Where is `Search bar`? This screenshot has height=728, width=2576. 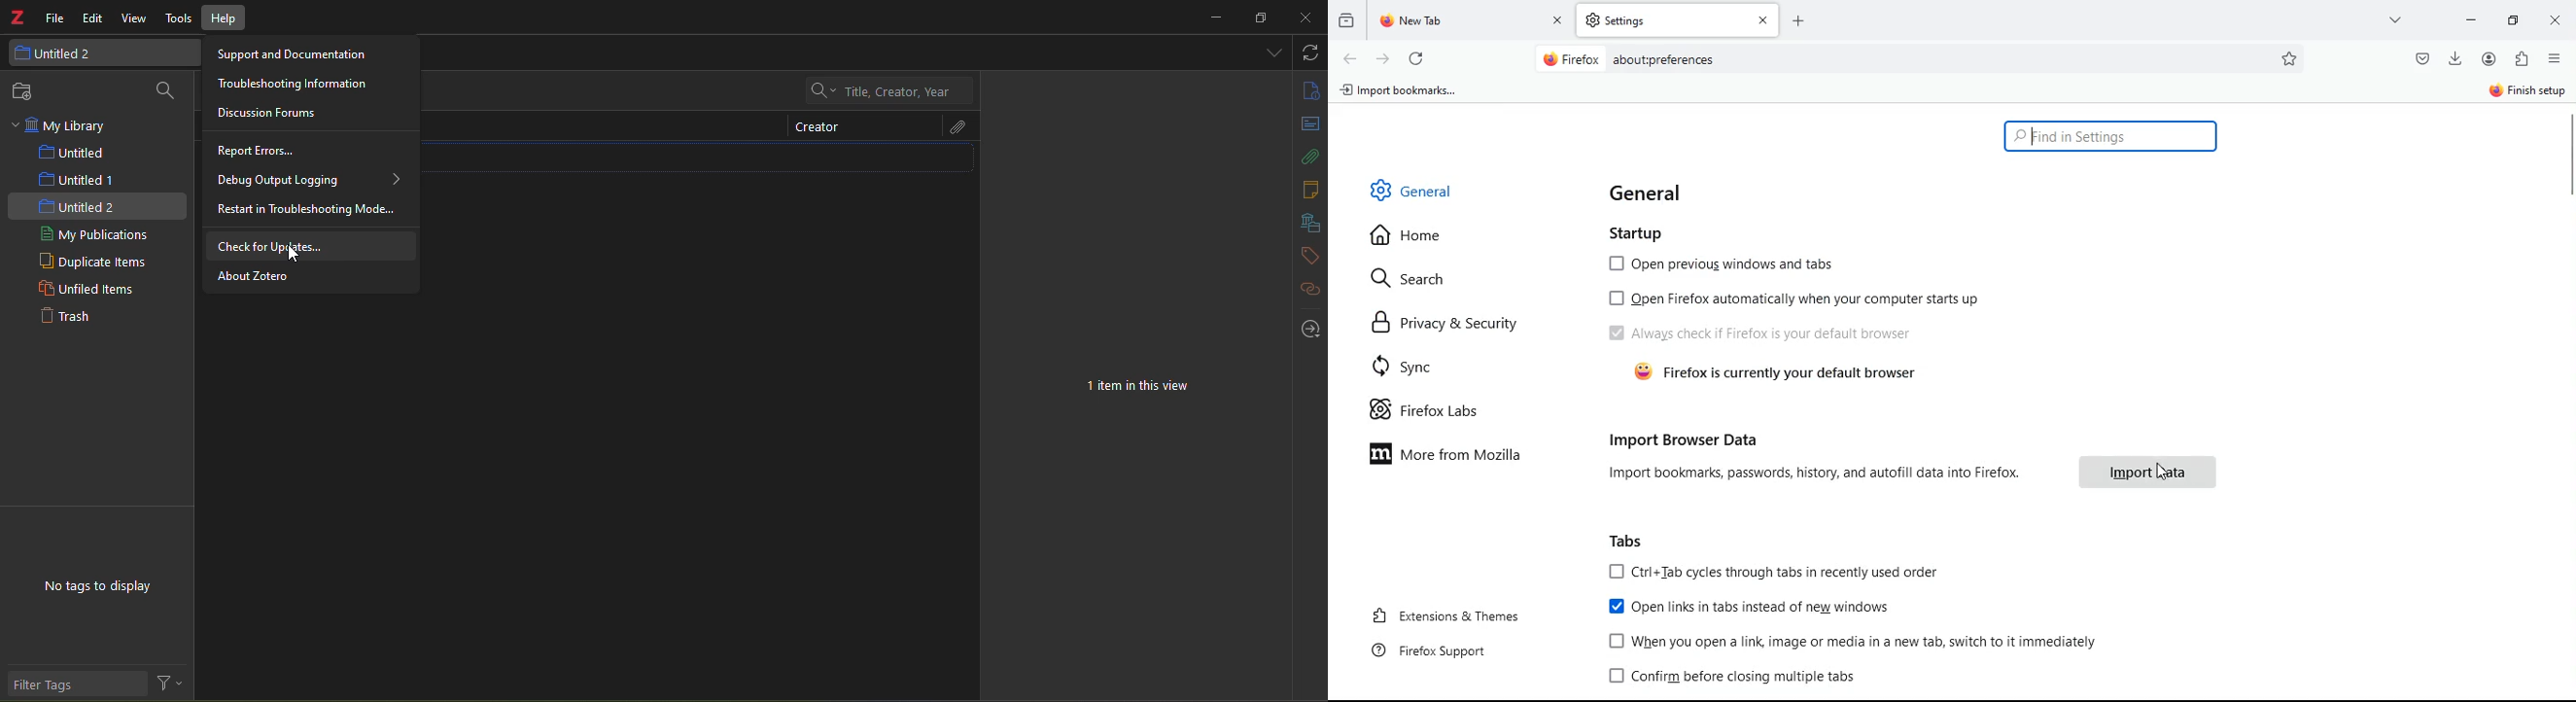 Search bar is located at coordinates (2113, 136).